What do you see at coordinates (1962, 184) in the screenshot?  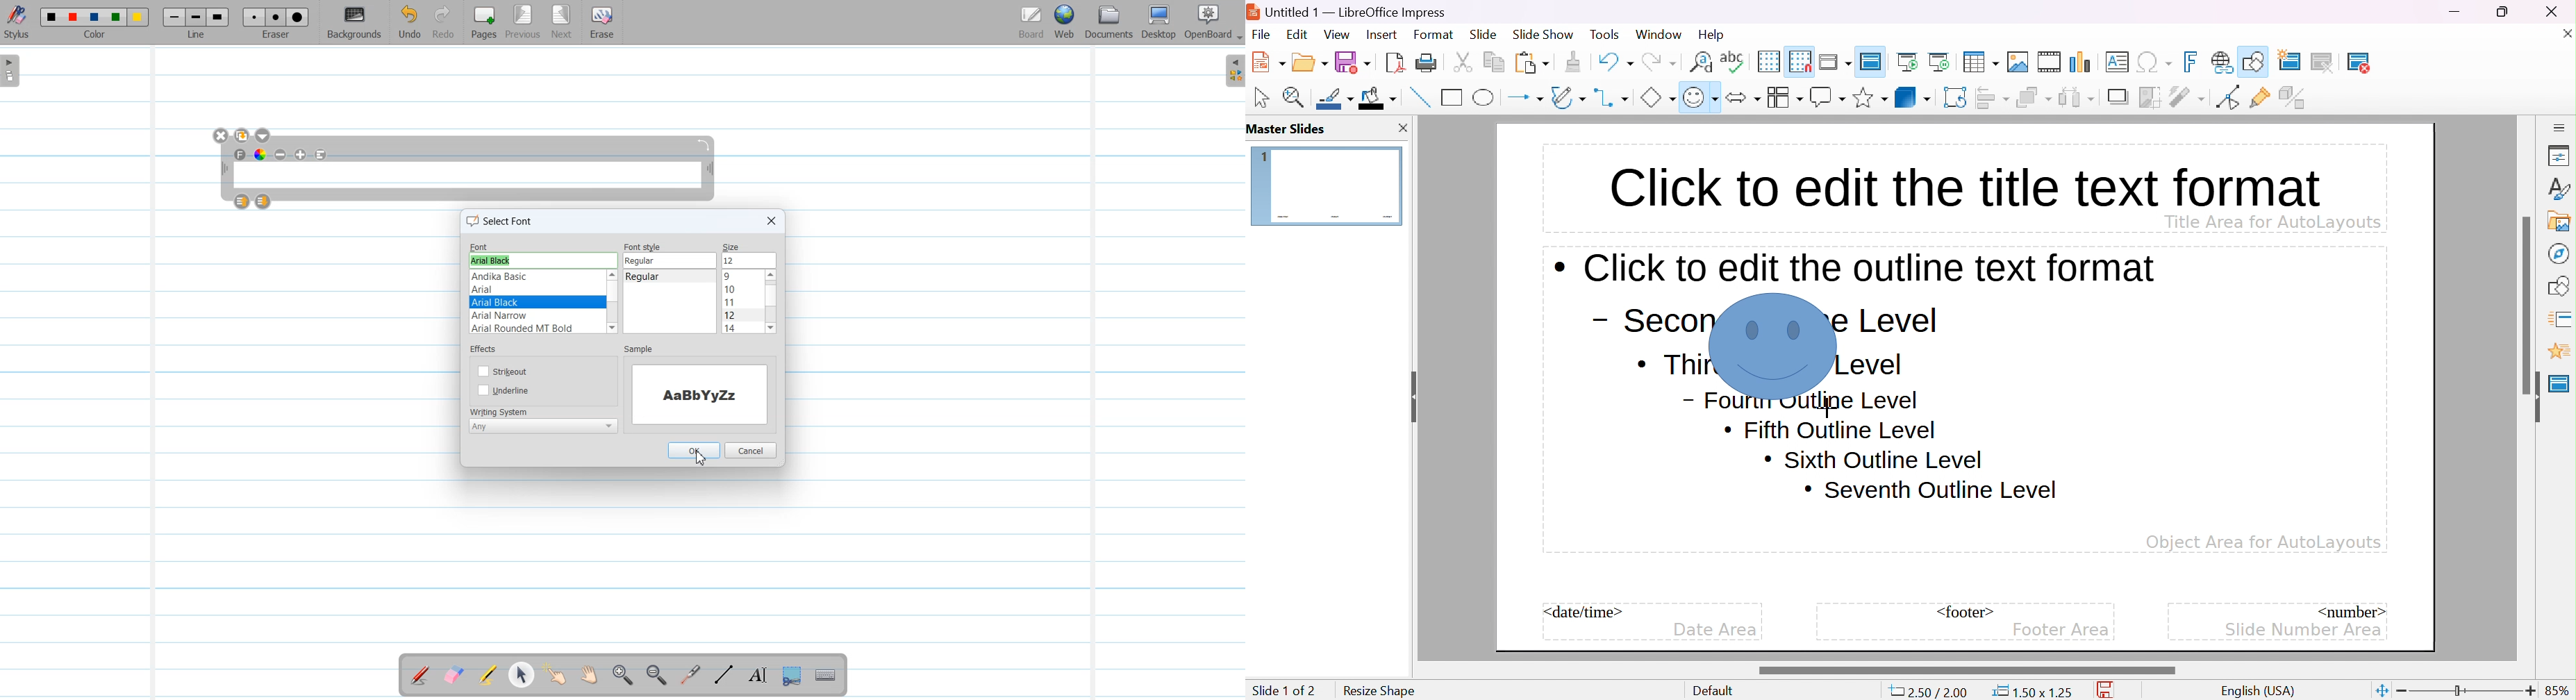 I see `click to edit the title text format` at bounding box center [1962, 184].